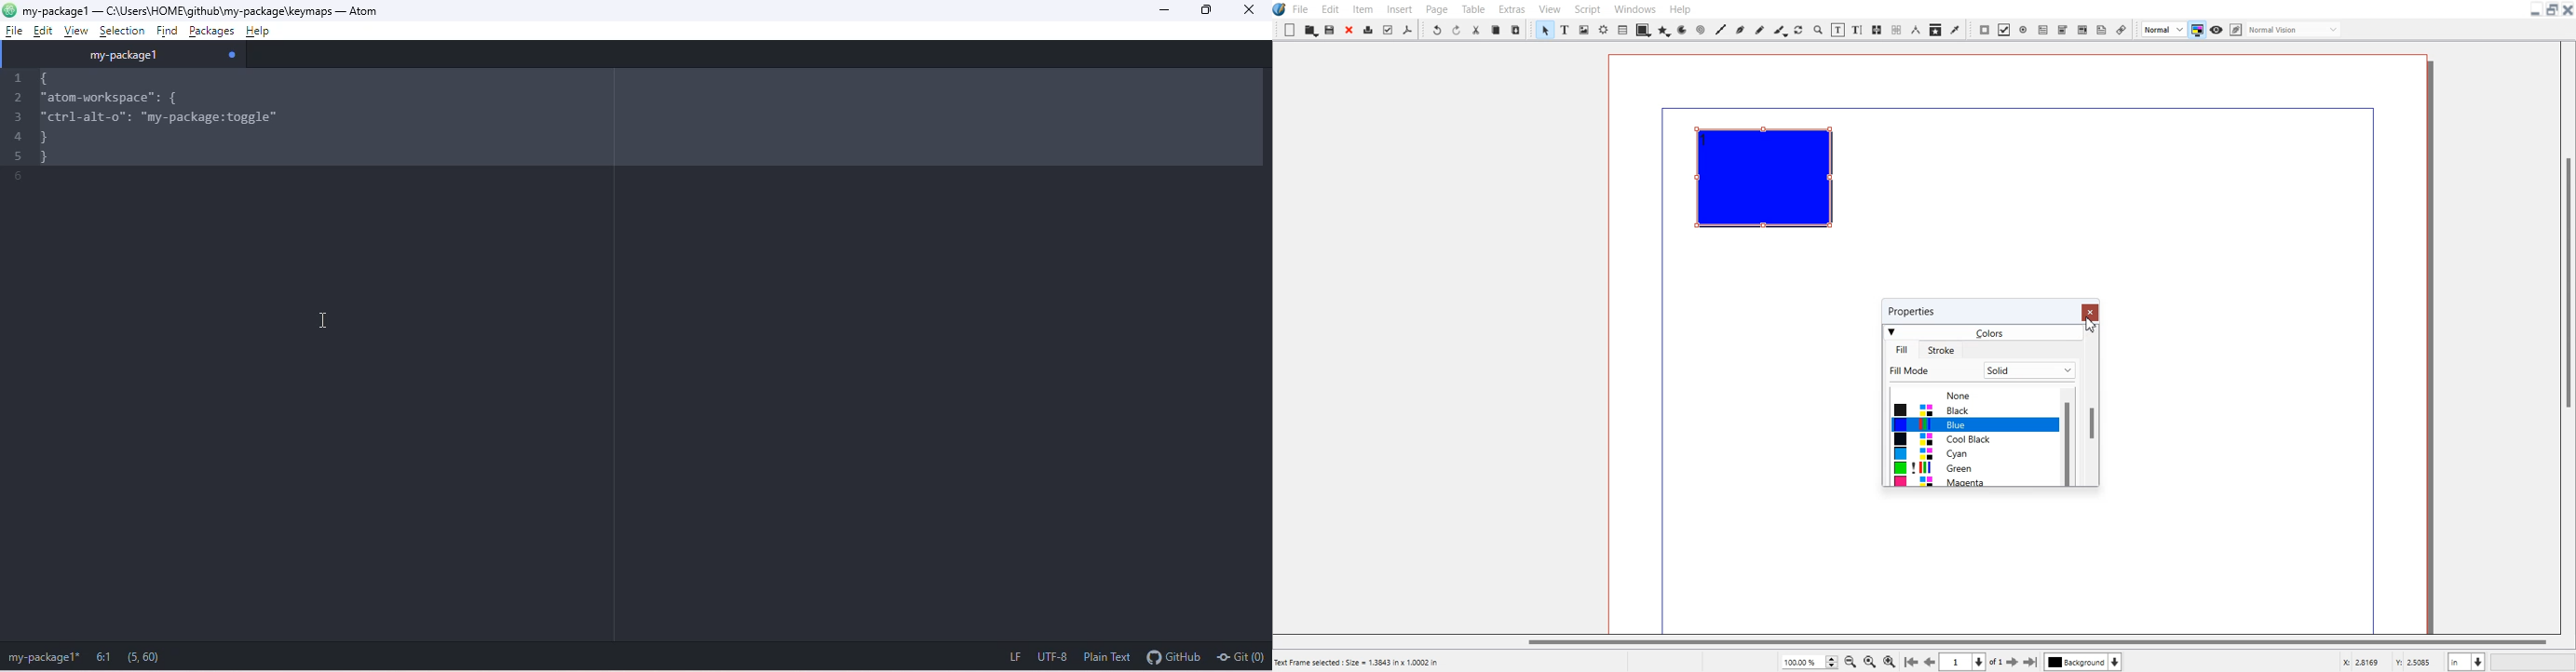  Describe the element at coordinates (1877, 30) in the screenshot. I see `Link Text Frame` at that location.